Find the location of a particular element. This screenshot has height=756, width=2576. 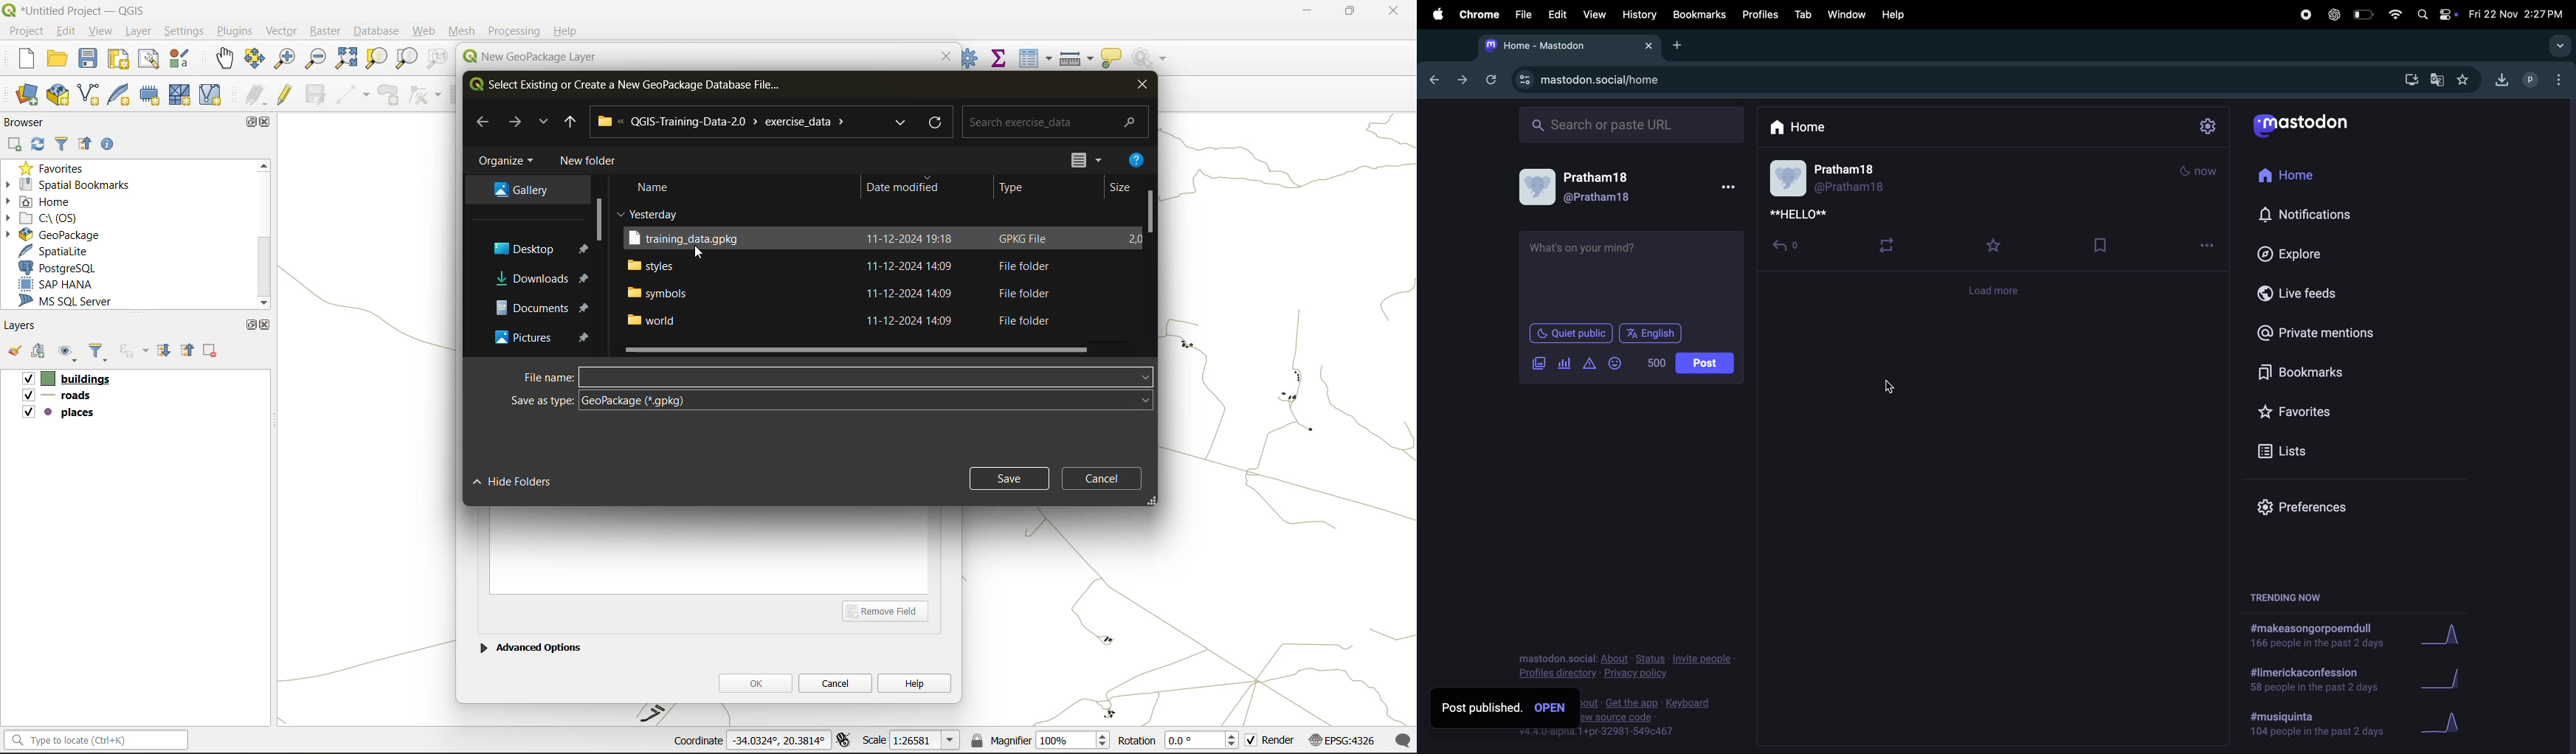

post published open is located at coordinates (1501, 709).